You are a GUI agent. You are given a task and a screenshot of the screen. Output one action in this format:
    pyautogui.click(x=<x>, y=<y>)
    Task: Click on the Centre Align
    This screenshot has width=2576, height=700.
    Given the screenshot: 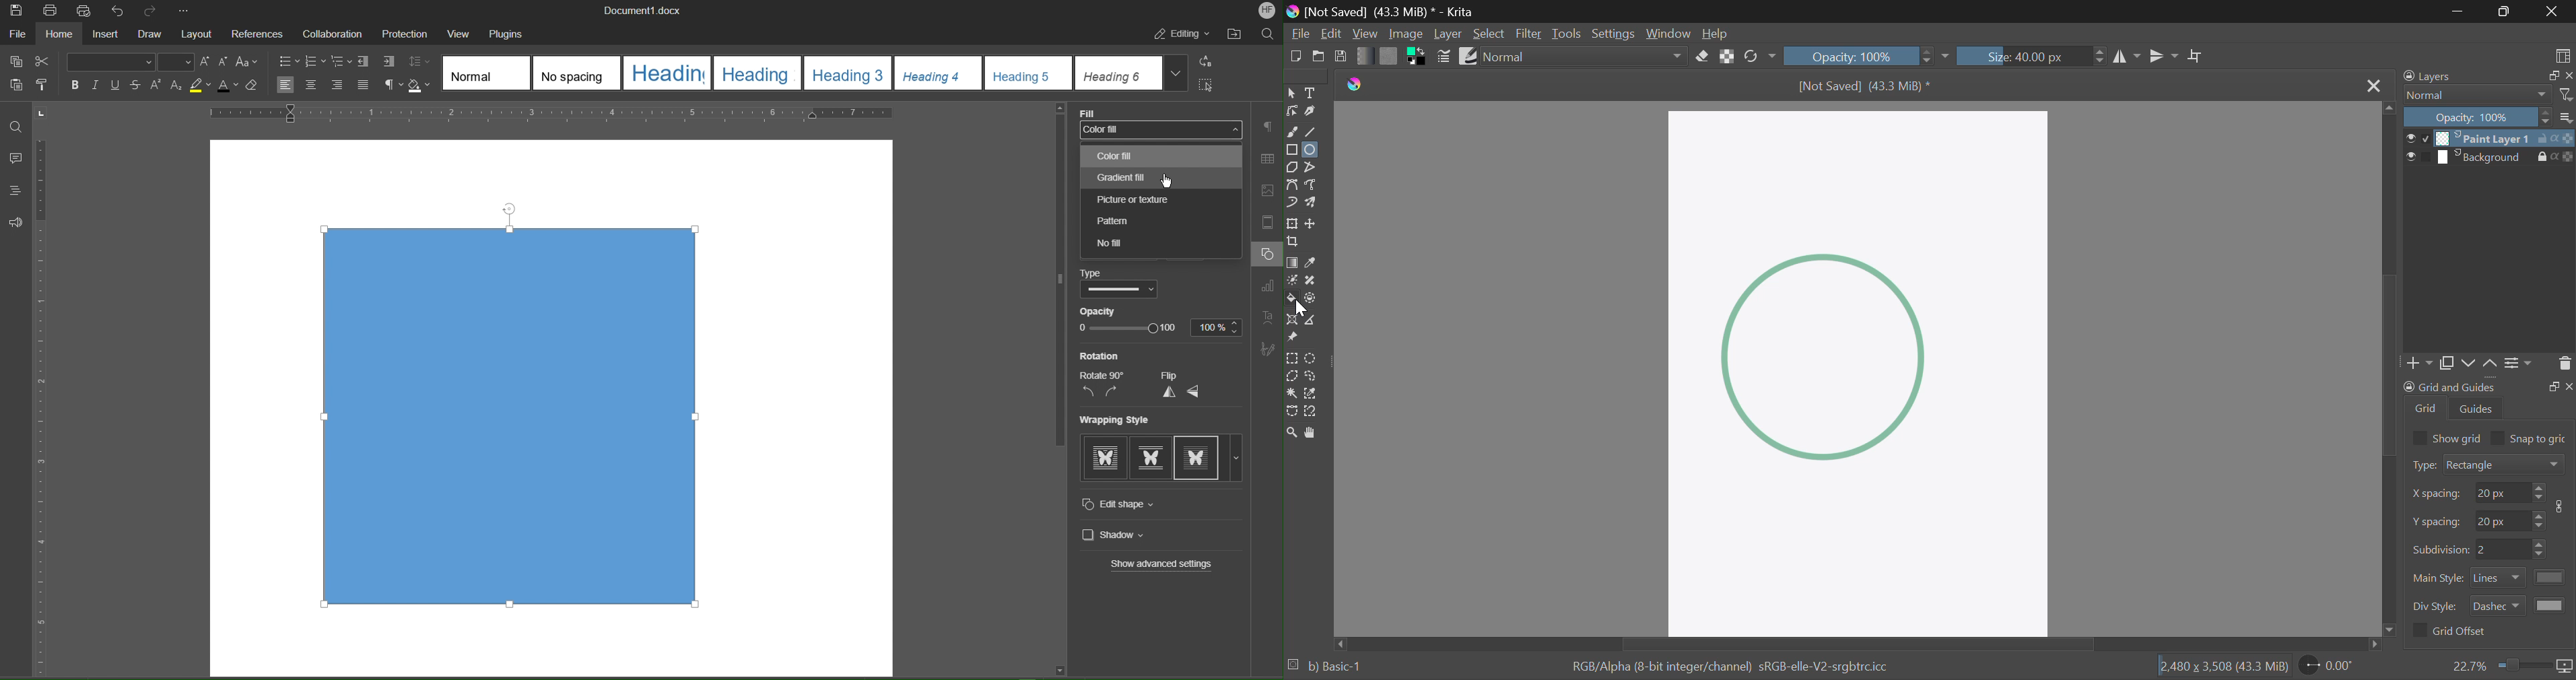 What is the action you would take?
    pyautogui.click(x=311, y=86)
    